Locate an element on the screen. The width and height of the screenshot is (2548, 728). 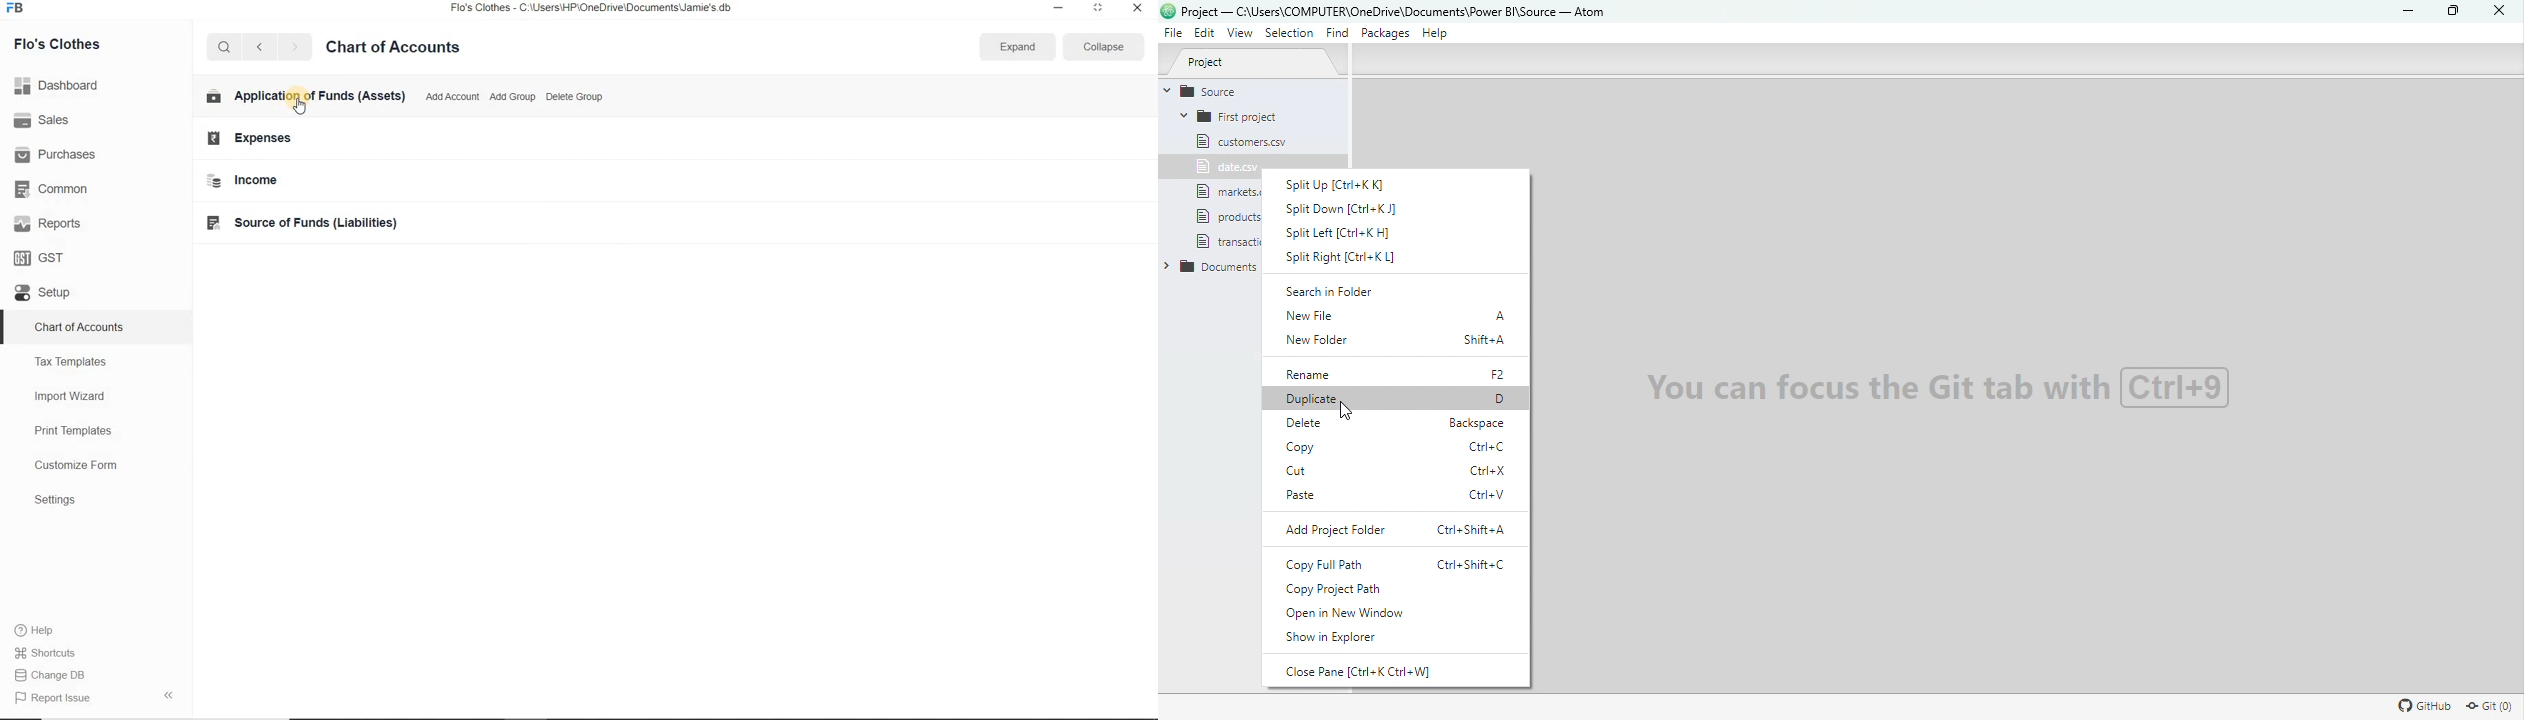
Frappe Books logo is located at coordinates (18, 10).